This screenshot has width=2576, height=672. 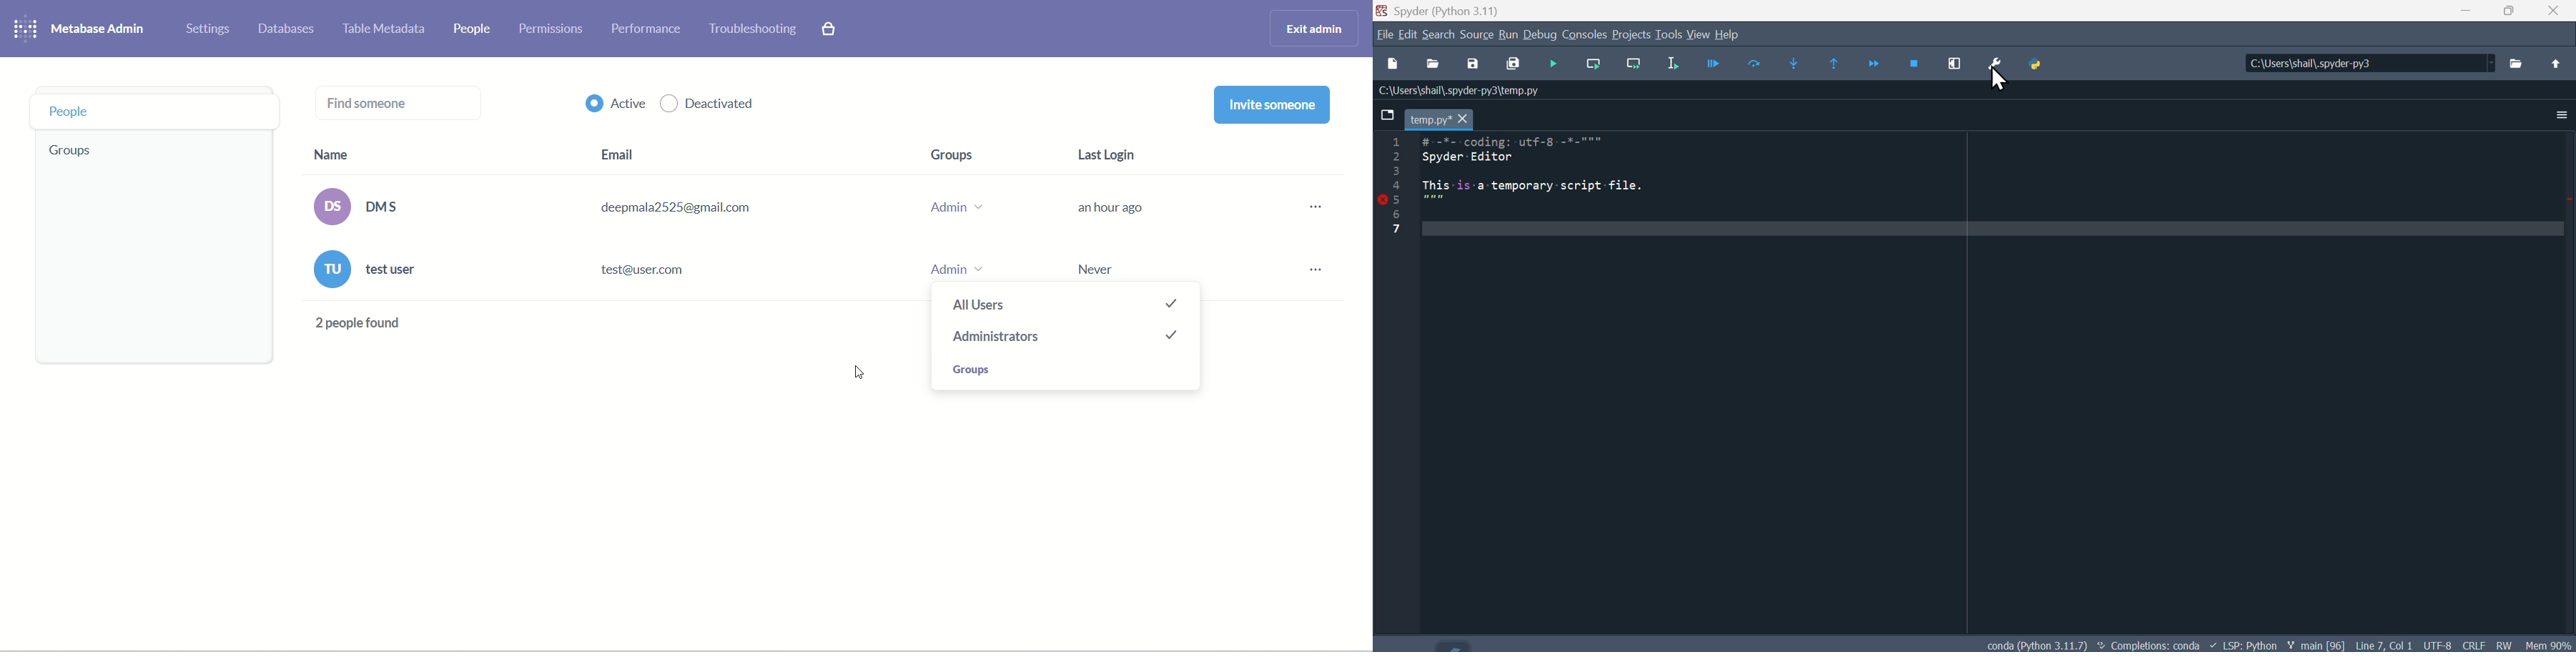 What do you see at coordinates (1586, 34) in the screenshot?
I see `Console` at bounding box center [1586, 34].